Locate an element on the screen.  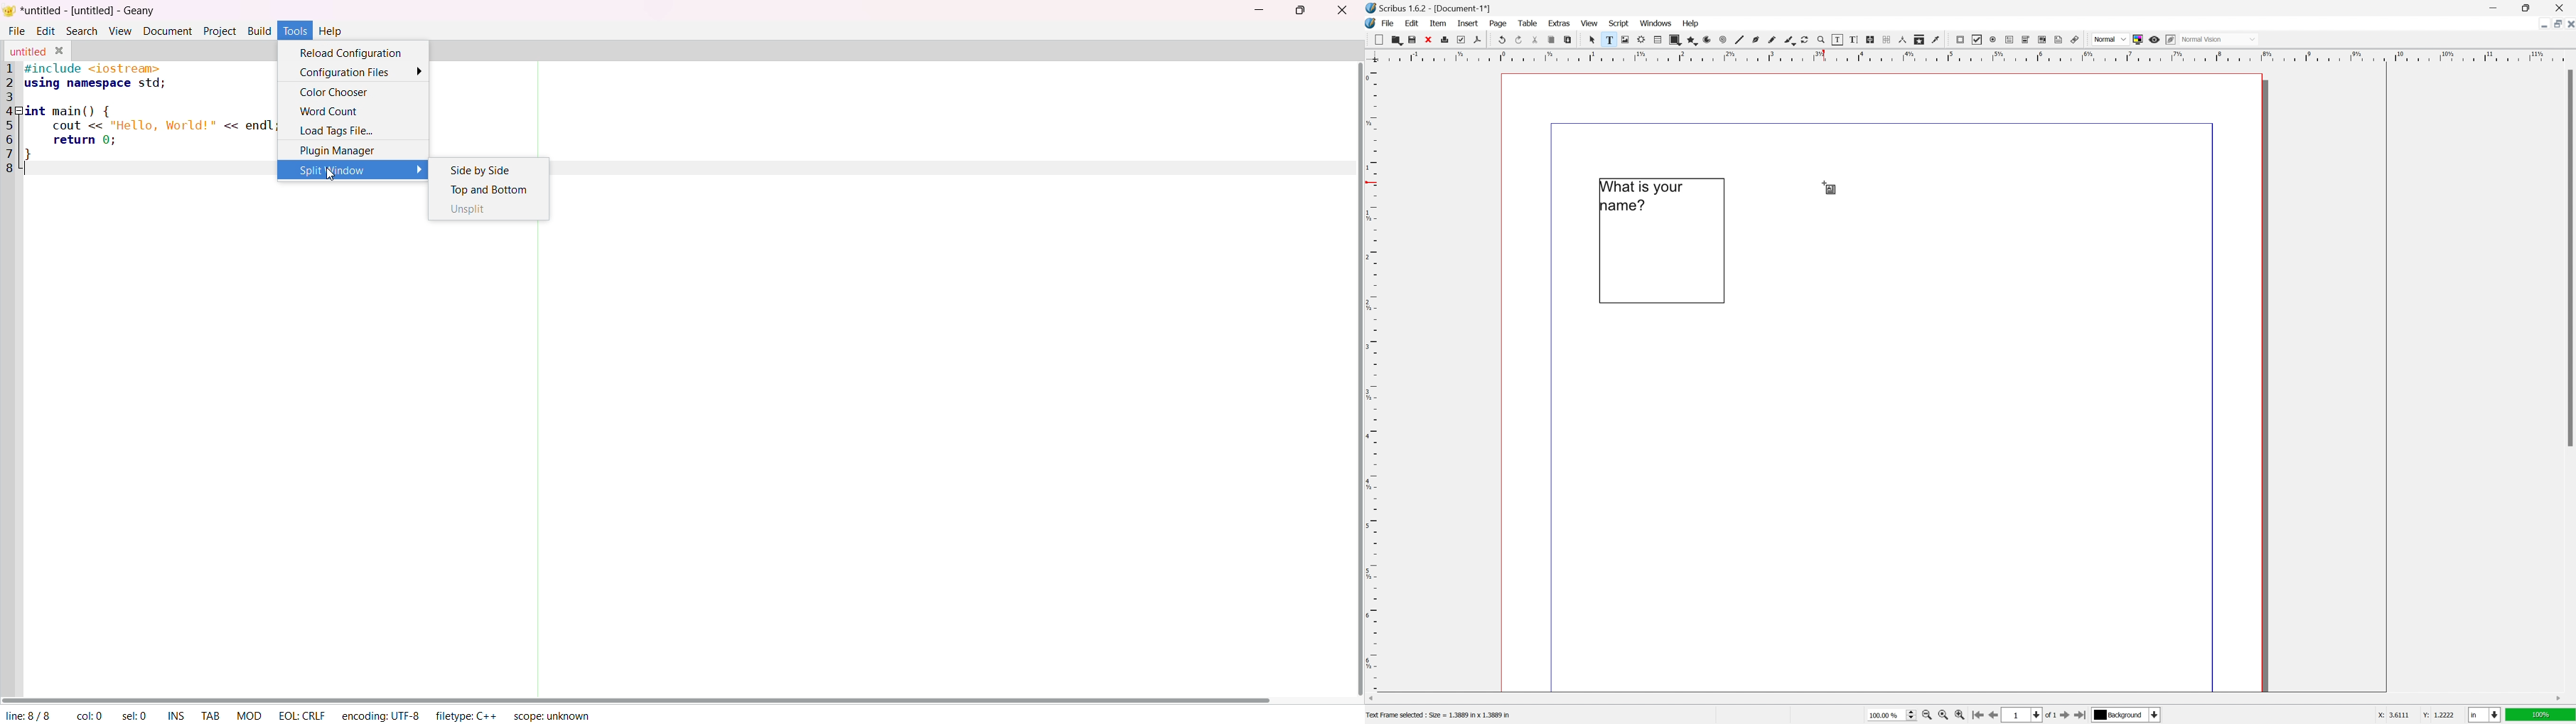
line is located at coordinates (1739, 40).